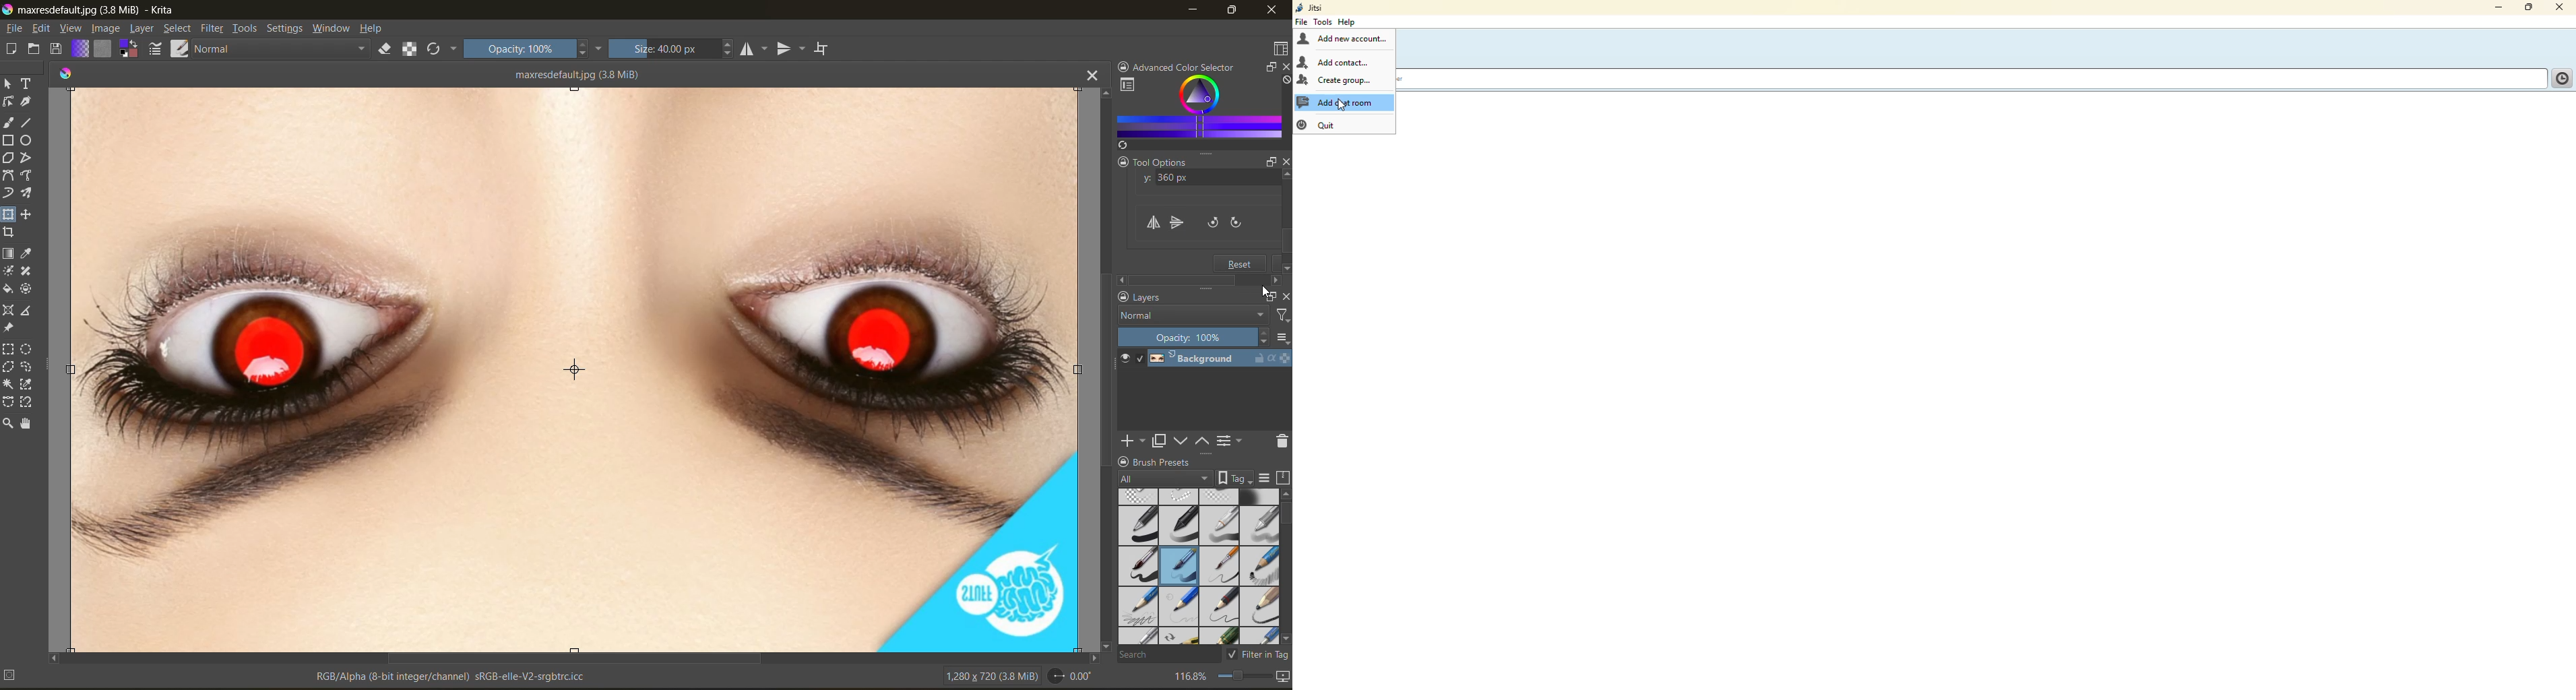 The width and height of the screenshot is (2576, 700). What do you see at coordinates (30, 192) in the screenshot?
I see `tool` at bounding box center [30, 192].